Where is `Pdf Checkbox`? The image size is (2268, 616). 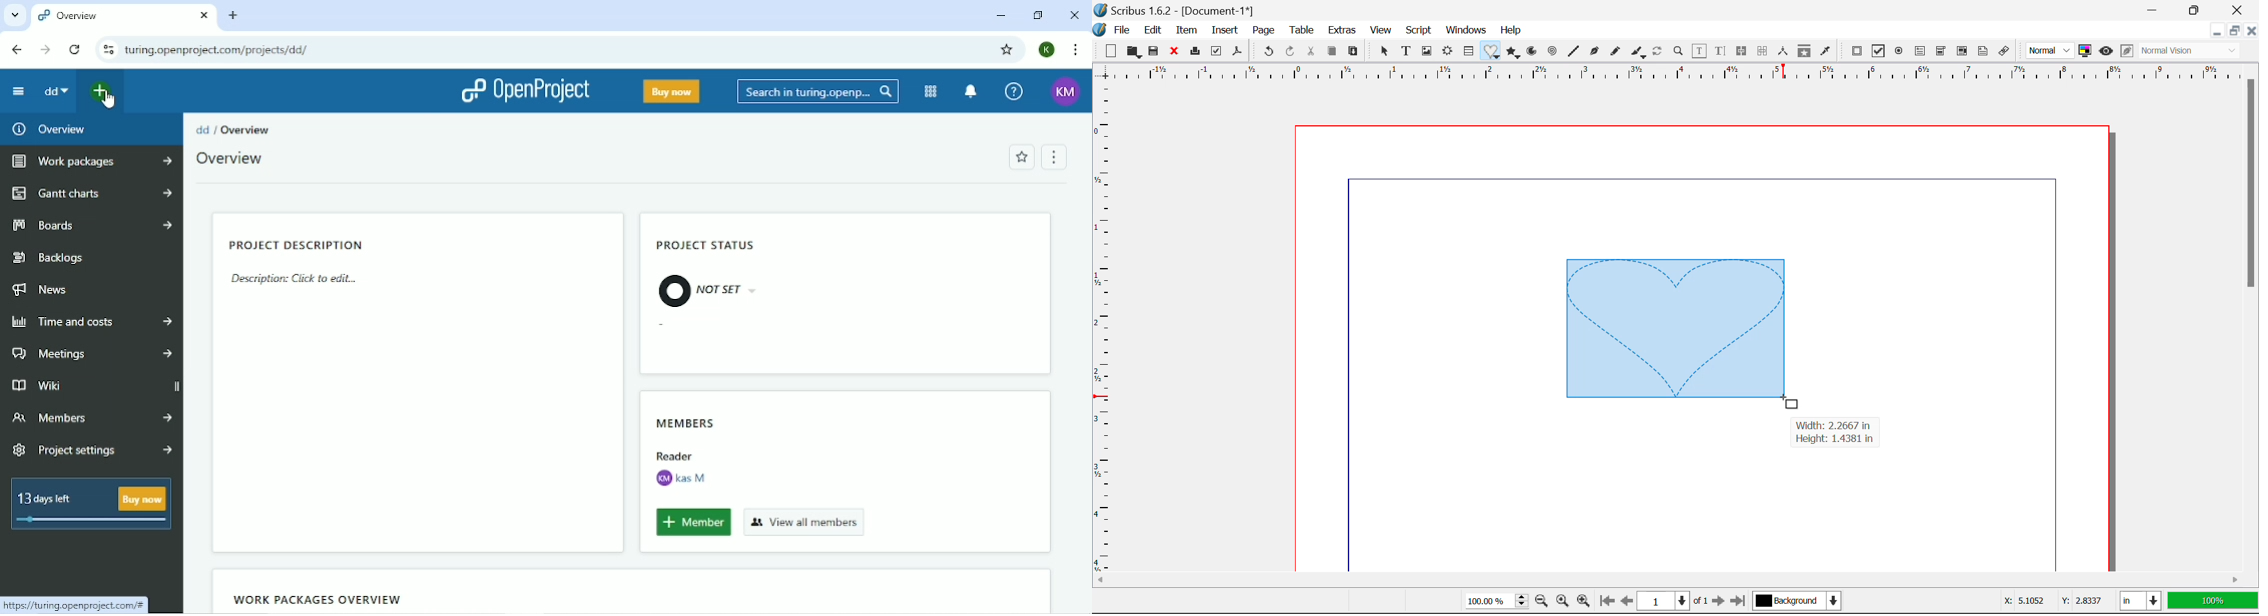 Pdf Checkbox is located at coordinates (1880, 53).